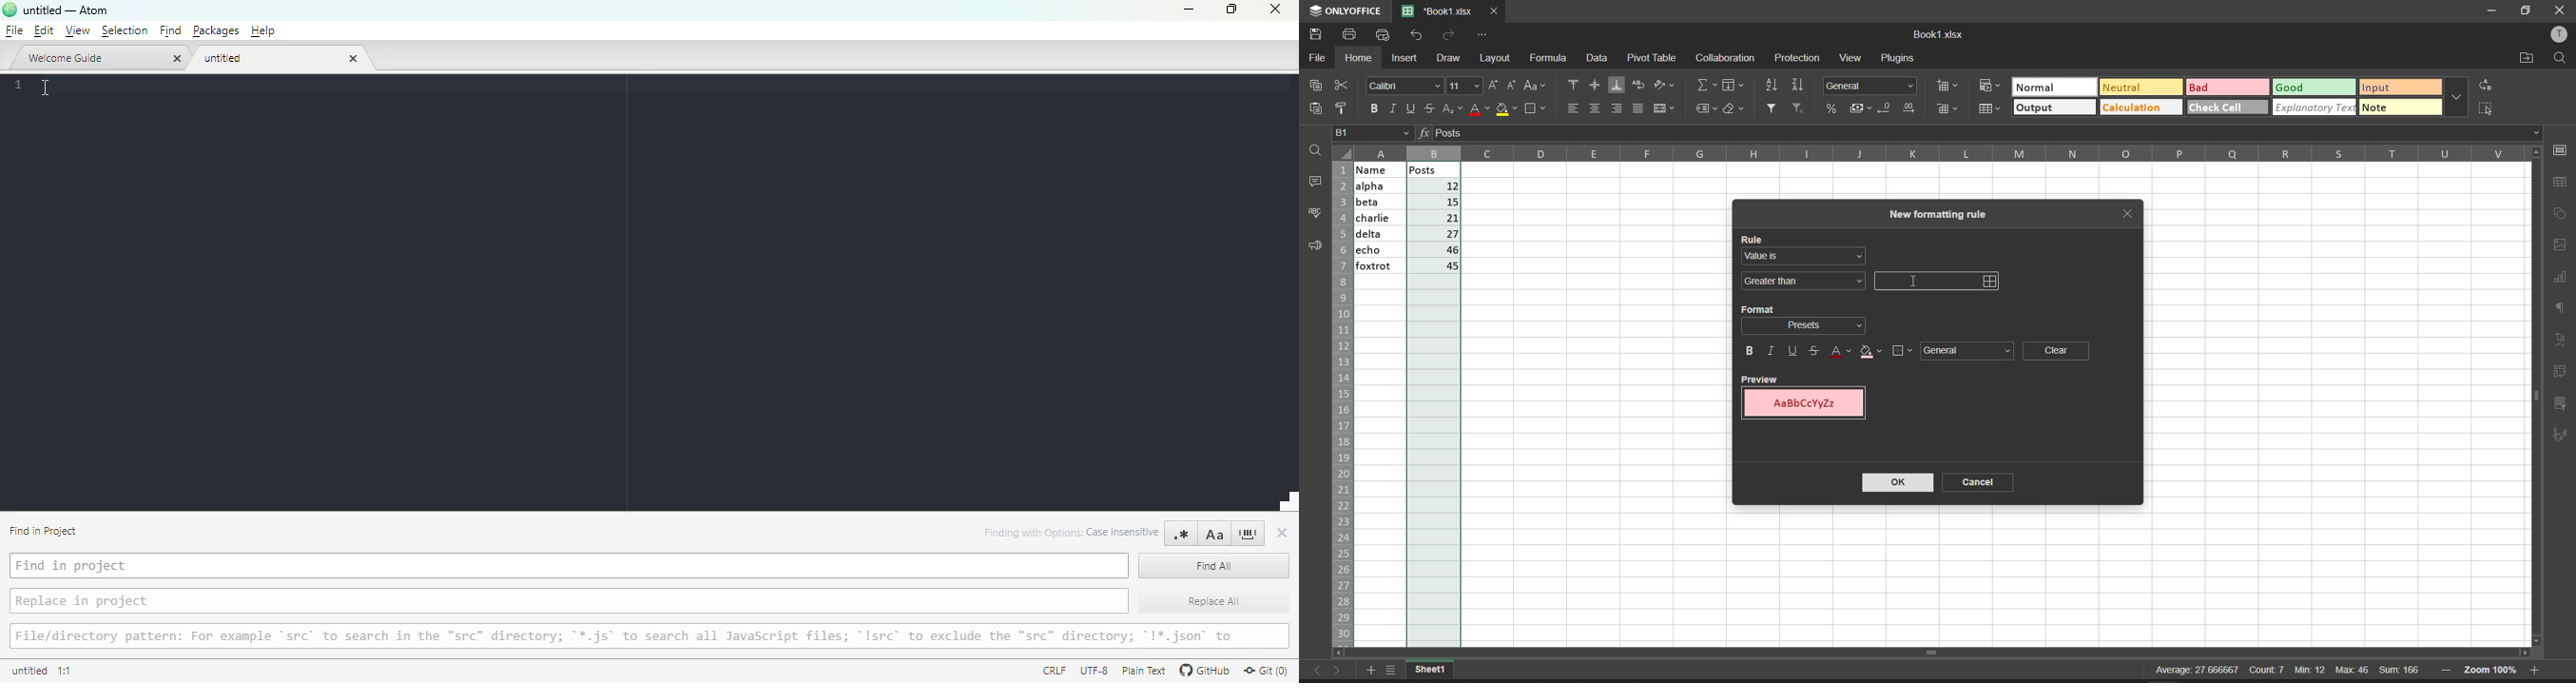 The image size is (2576, 700). What do you see at coordinates (1477, 111) in the screenshot?
I see `font color` at bounding box center [1477, 111].